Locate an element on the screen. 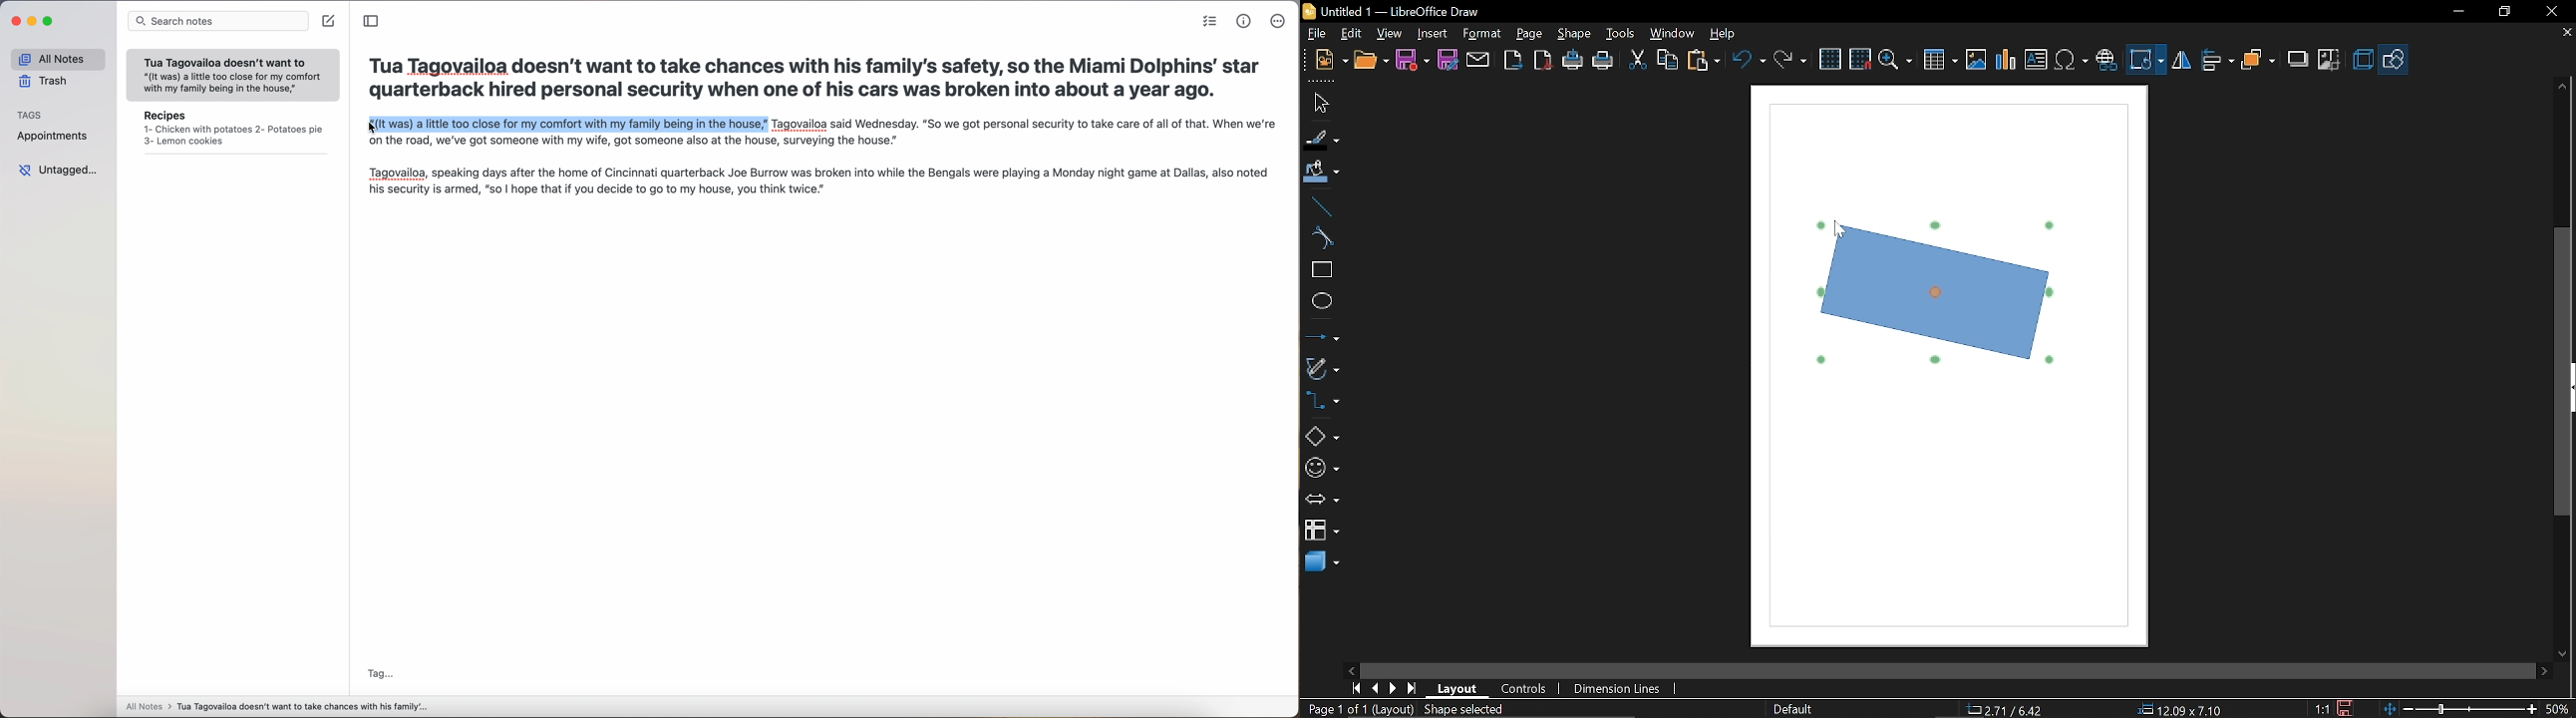  Line is located at coordinates (1320, 206).